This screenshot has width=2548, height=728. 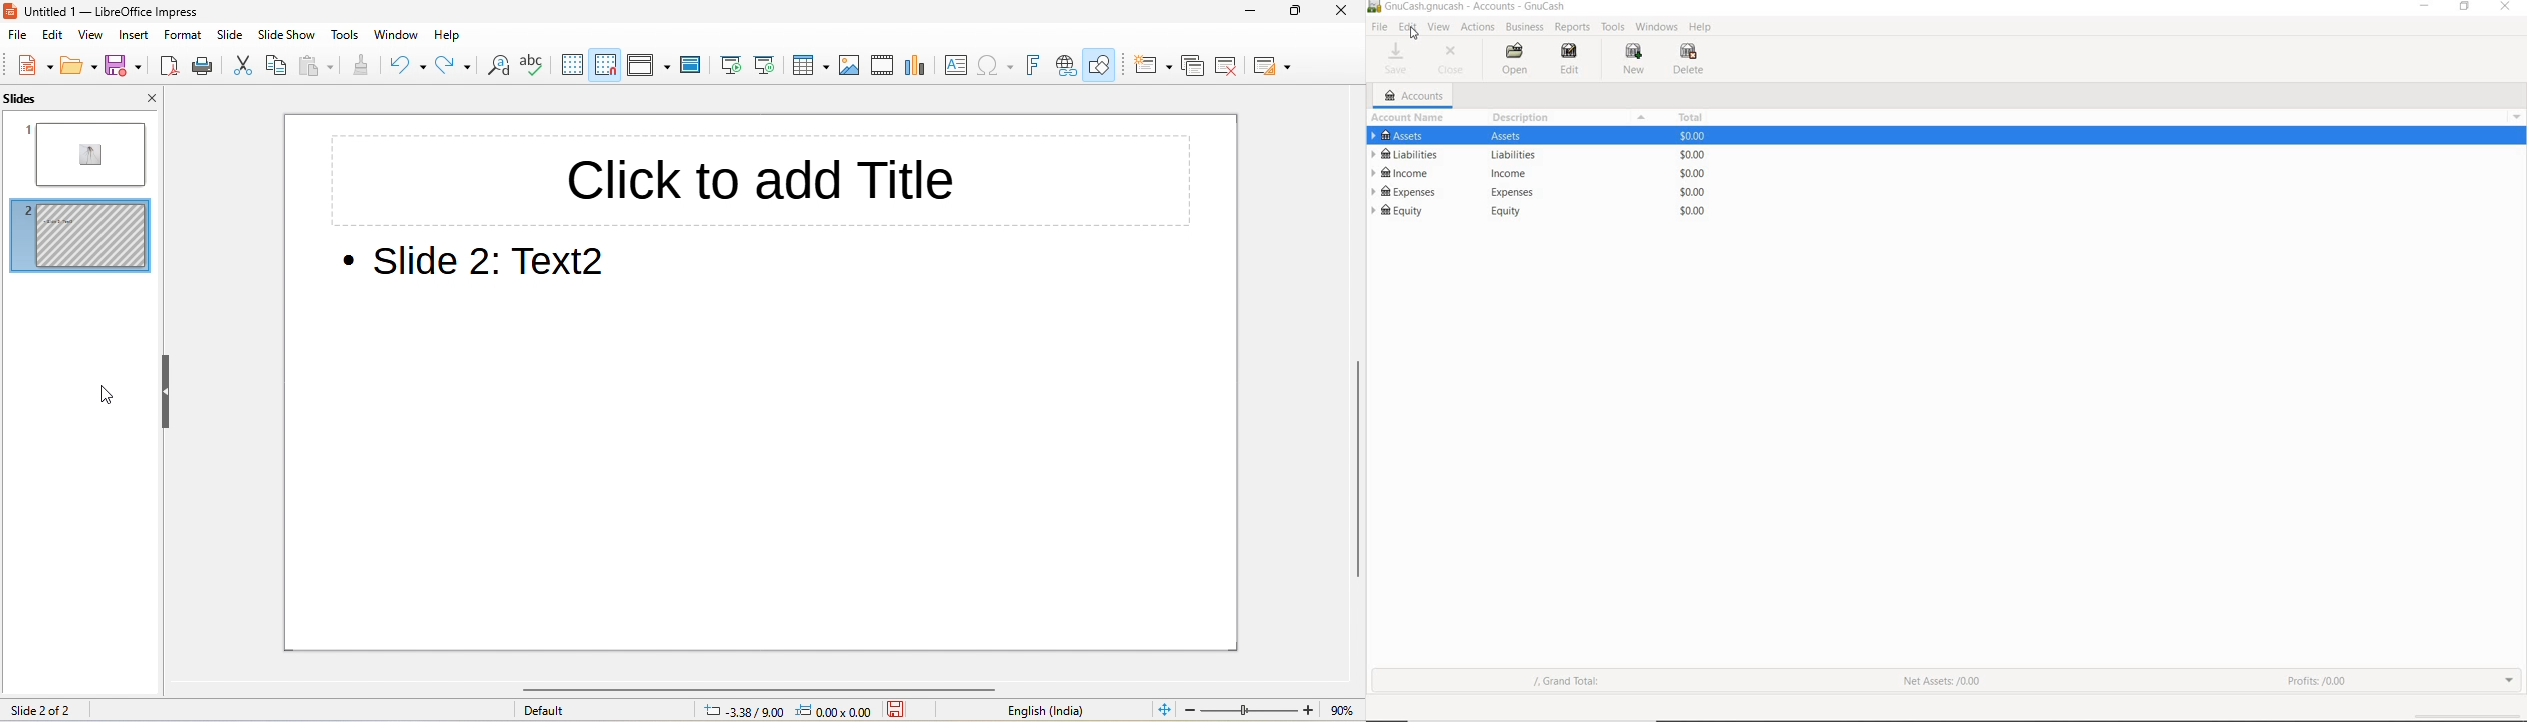 What do you see at coordinates (502, 67) in the screenshot?
I see `find and replace` at bounding box center [502, 67].